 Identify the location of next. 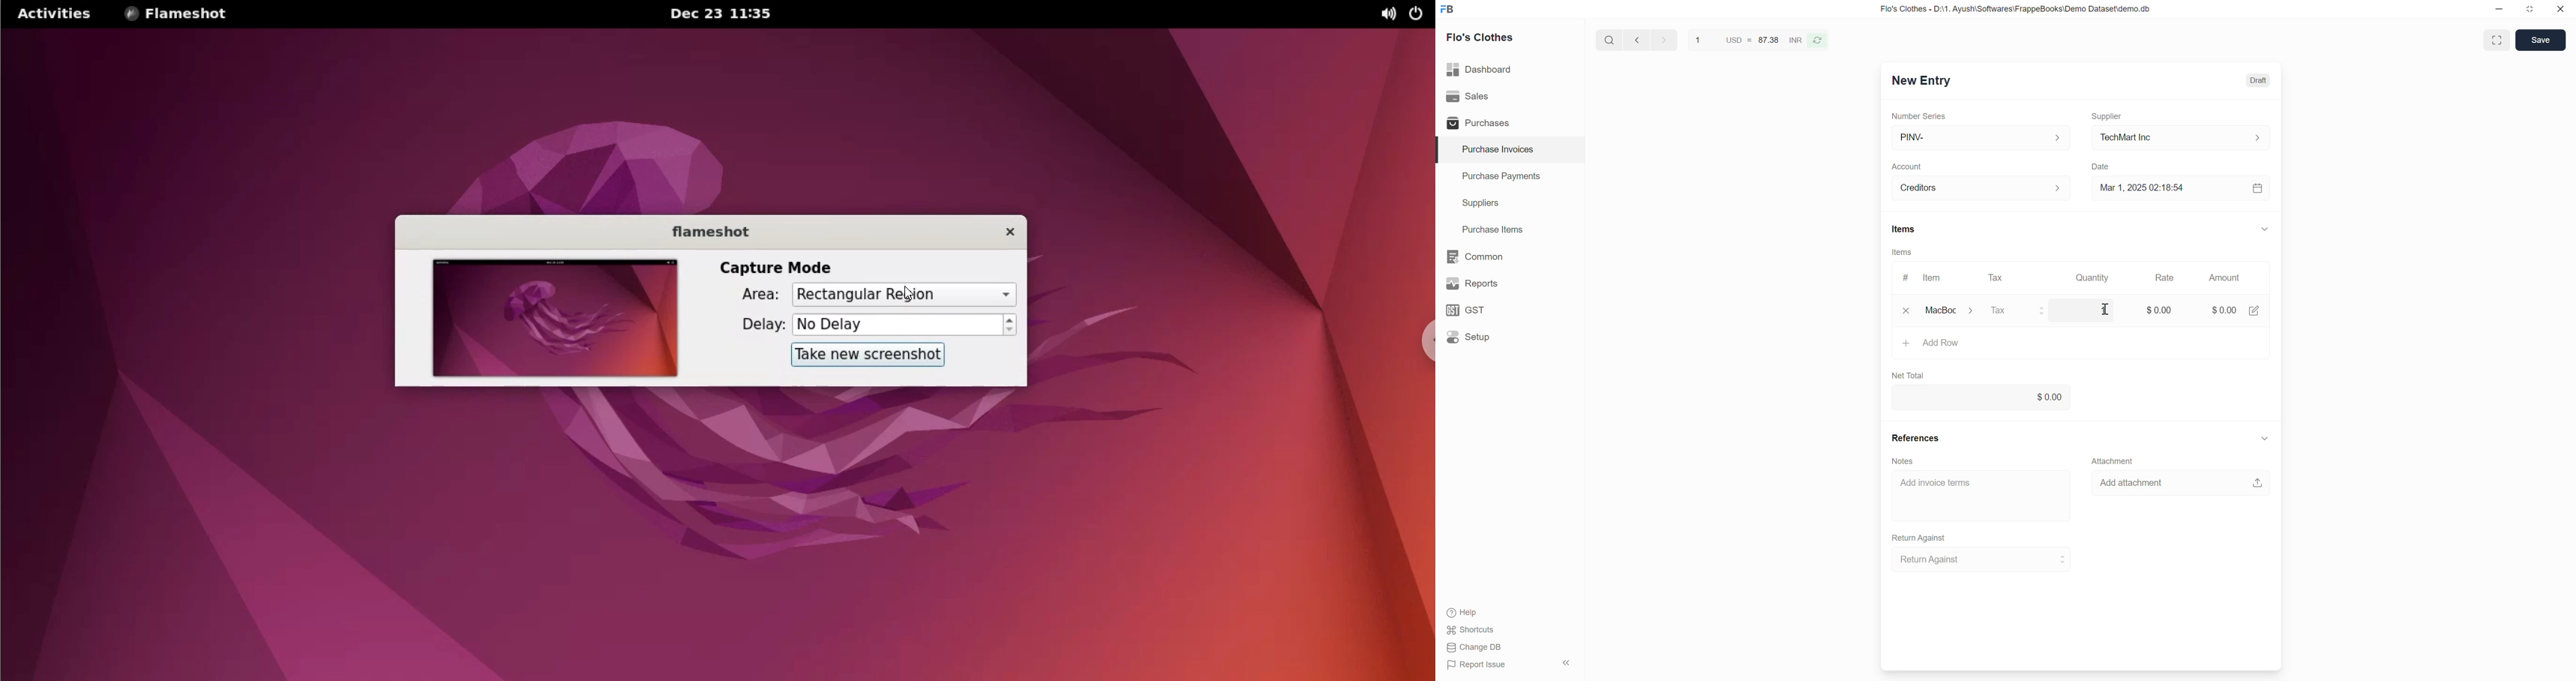
(1665, 40).